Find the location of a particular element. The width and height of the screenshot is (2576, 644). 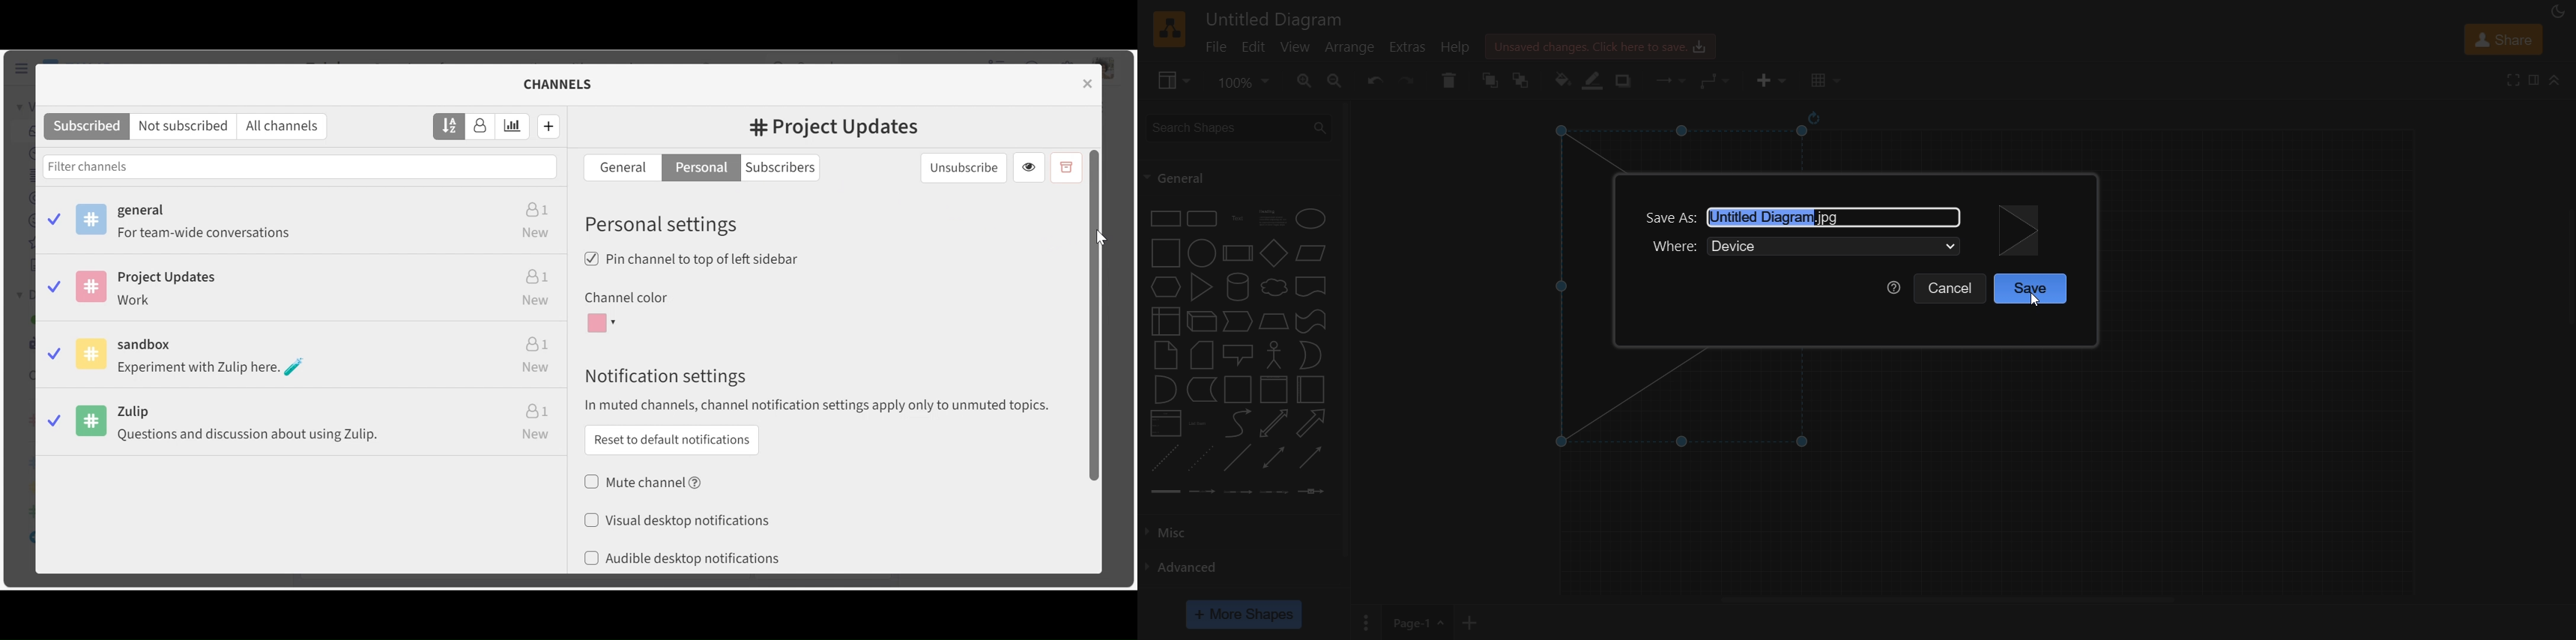

Not subscribed is located at coordinates (185, 127).